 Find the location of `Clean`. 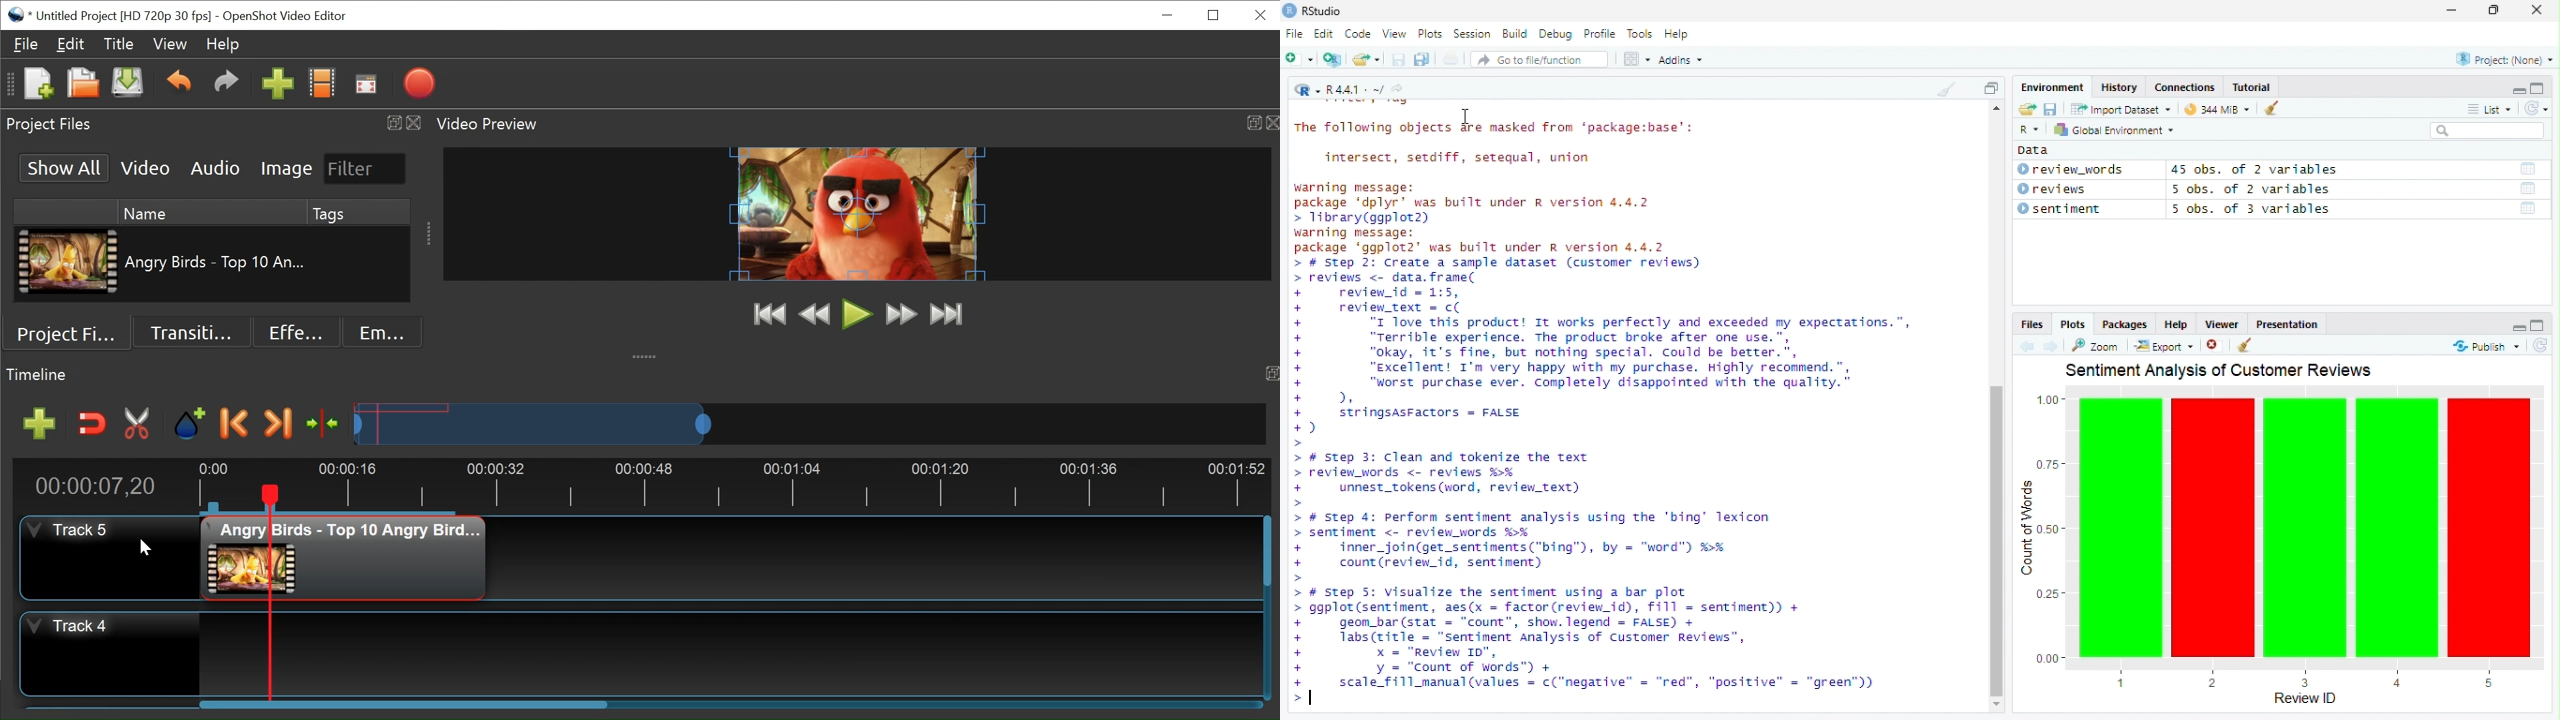

Clean is located at coordinates (1945, 88).